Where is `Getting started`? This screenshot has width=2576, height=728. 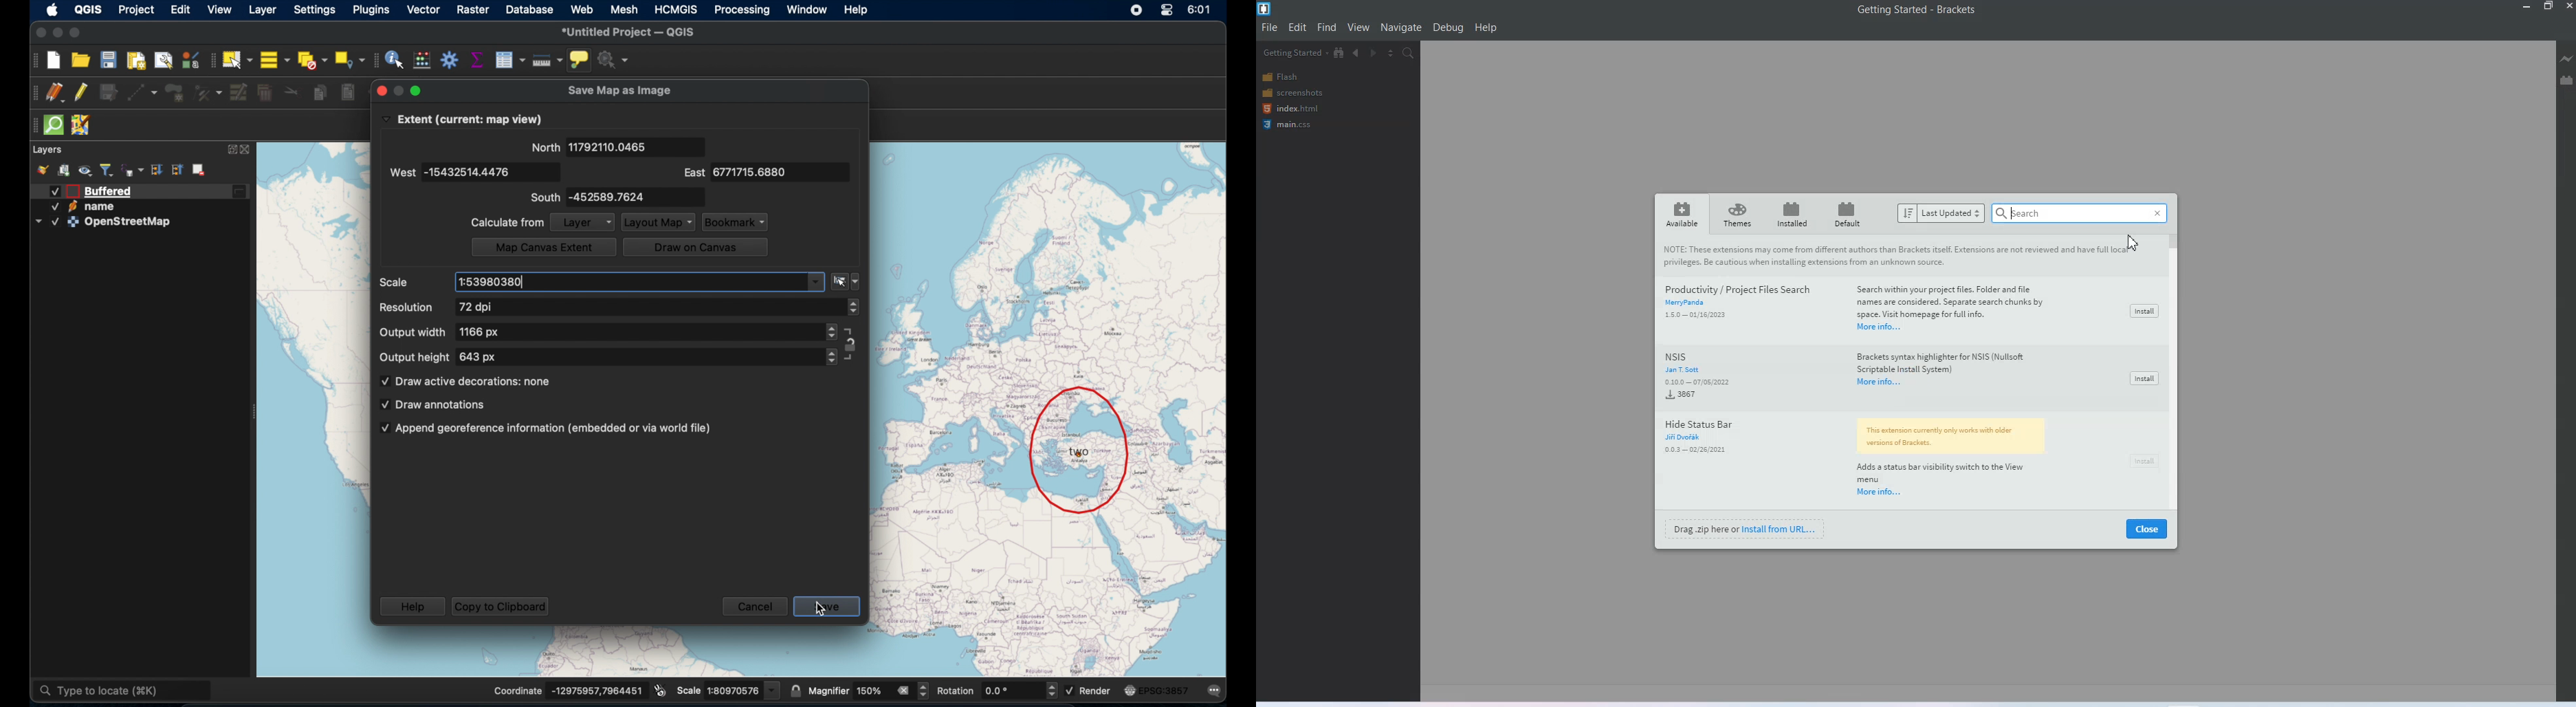 Getting started is located at coordinates (1884, 9).